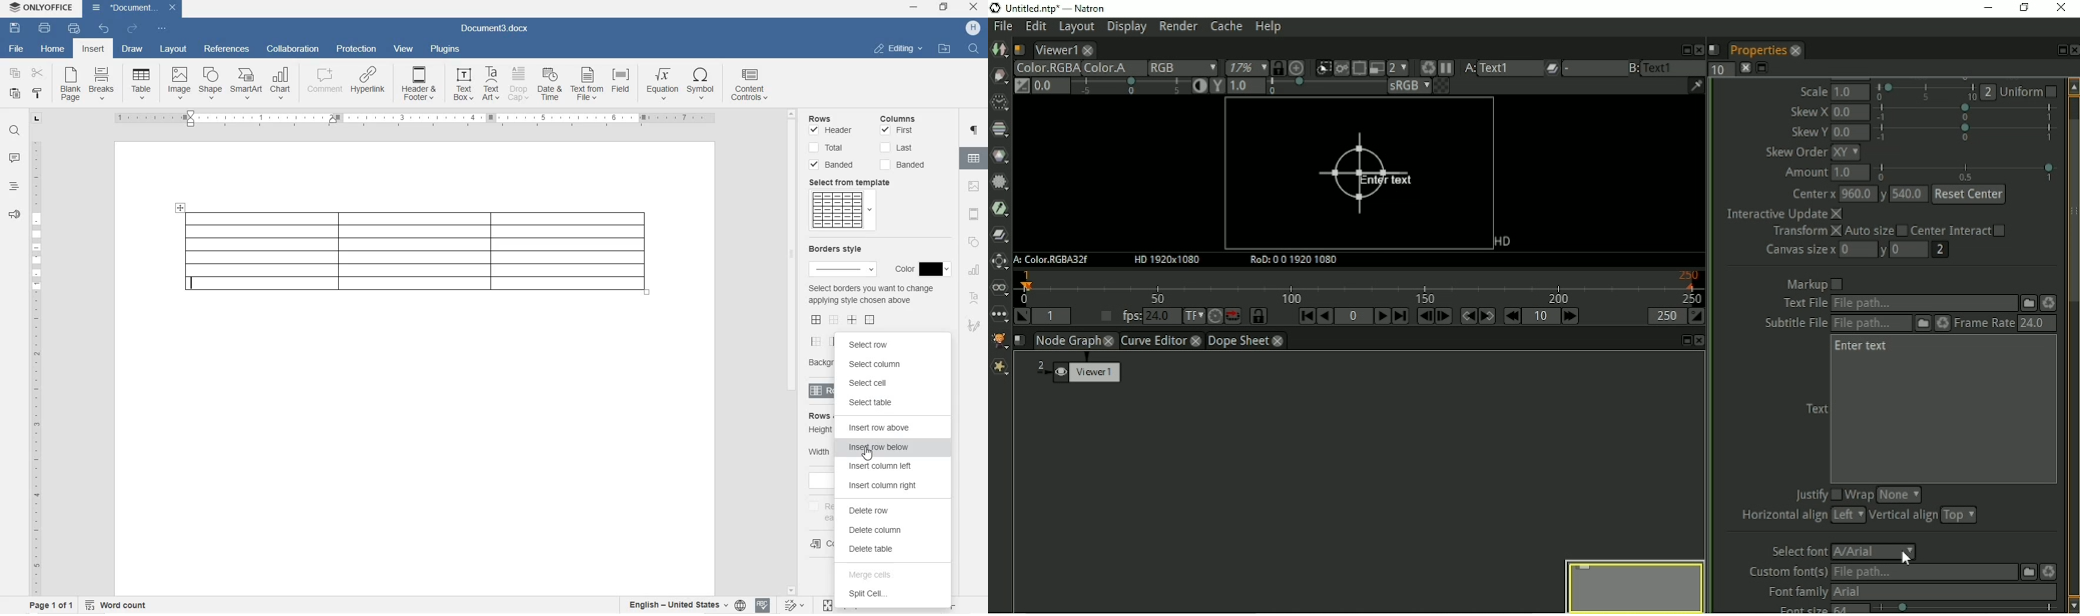 This screenshot has height=616, width=2100. What do you see at coordinates (1512, 316) in the screenshot?
I see `Previous increment` at bounding box center [1512, 316].